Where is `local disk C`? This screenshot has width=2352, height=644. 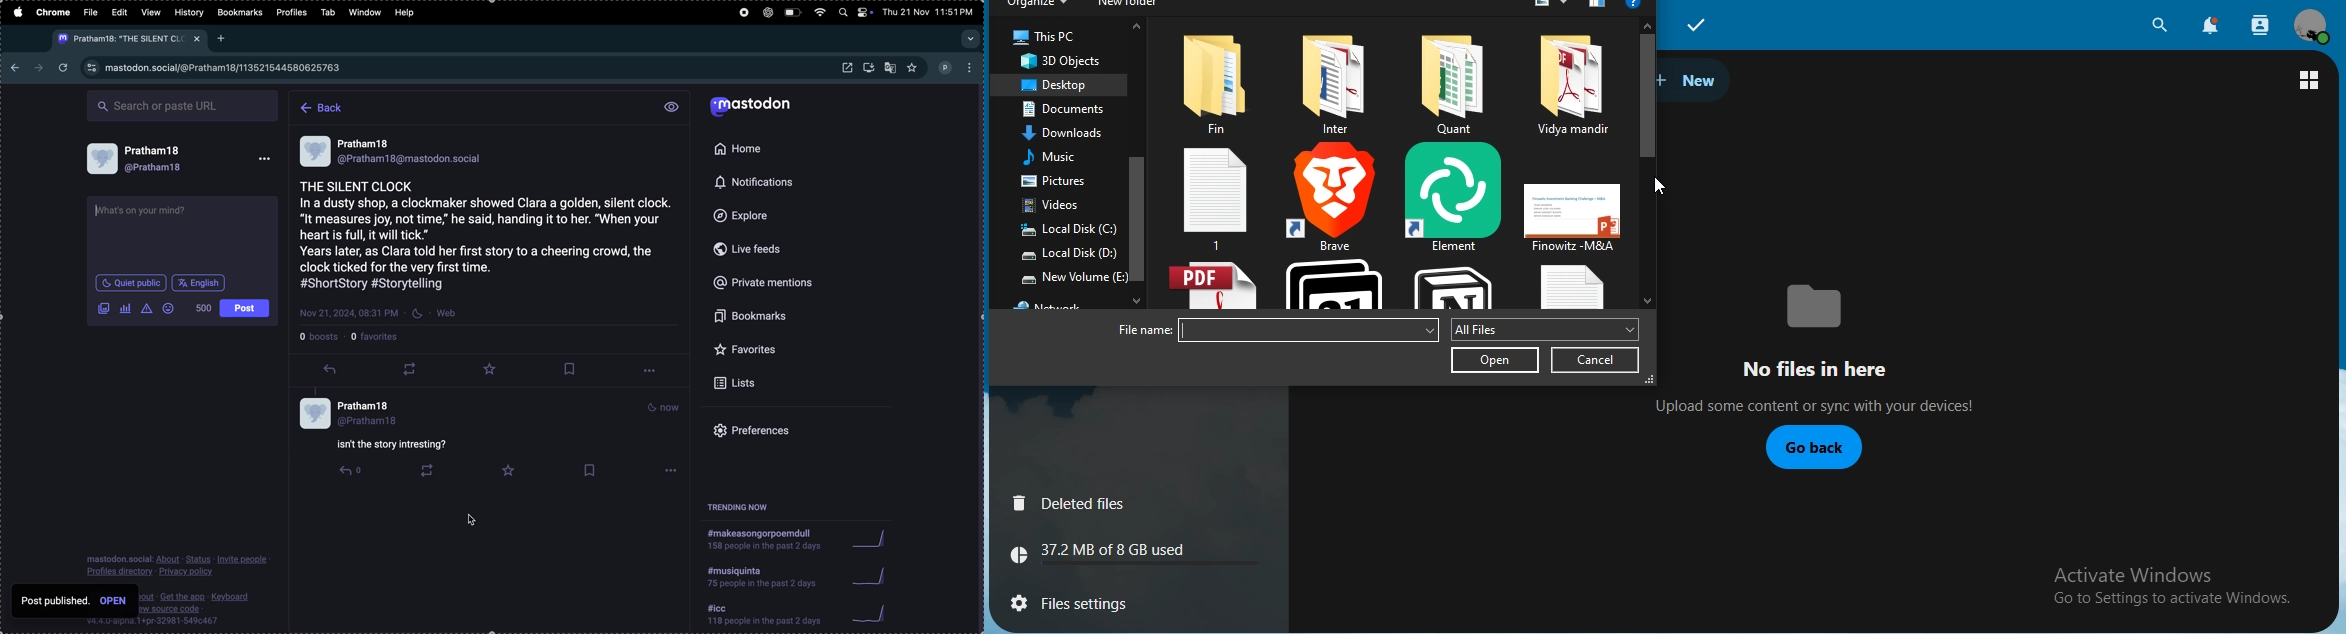 local disk C is located at coordinates (1071, 230).